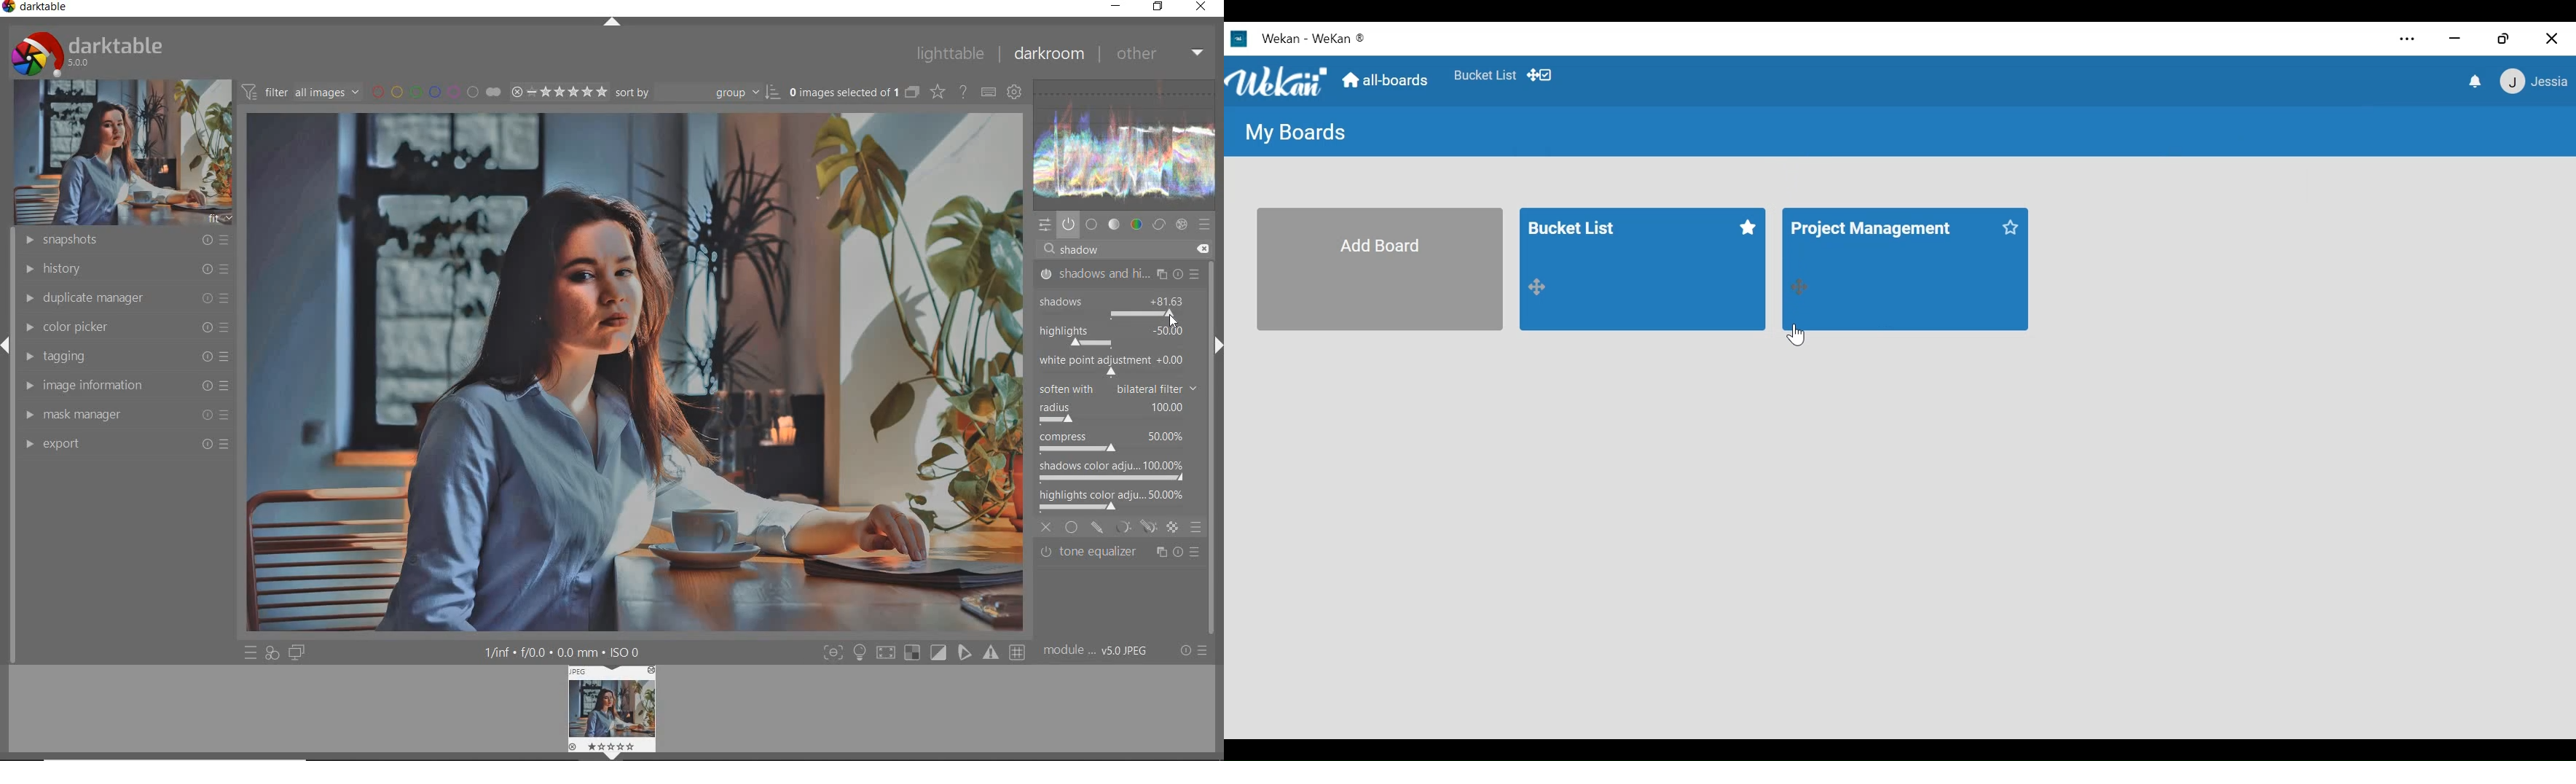  Describe the element at coordinates (125, 386) in the screenshot. I see `image information` at that location.